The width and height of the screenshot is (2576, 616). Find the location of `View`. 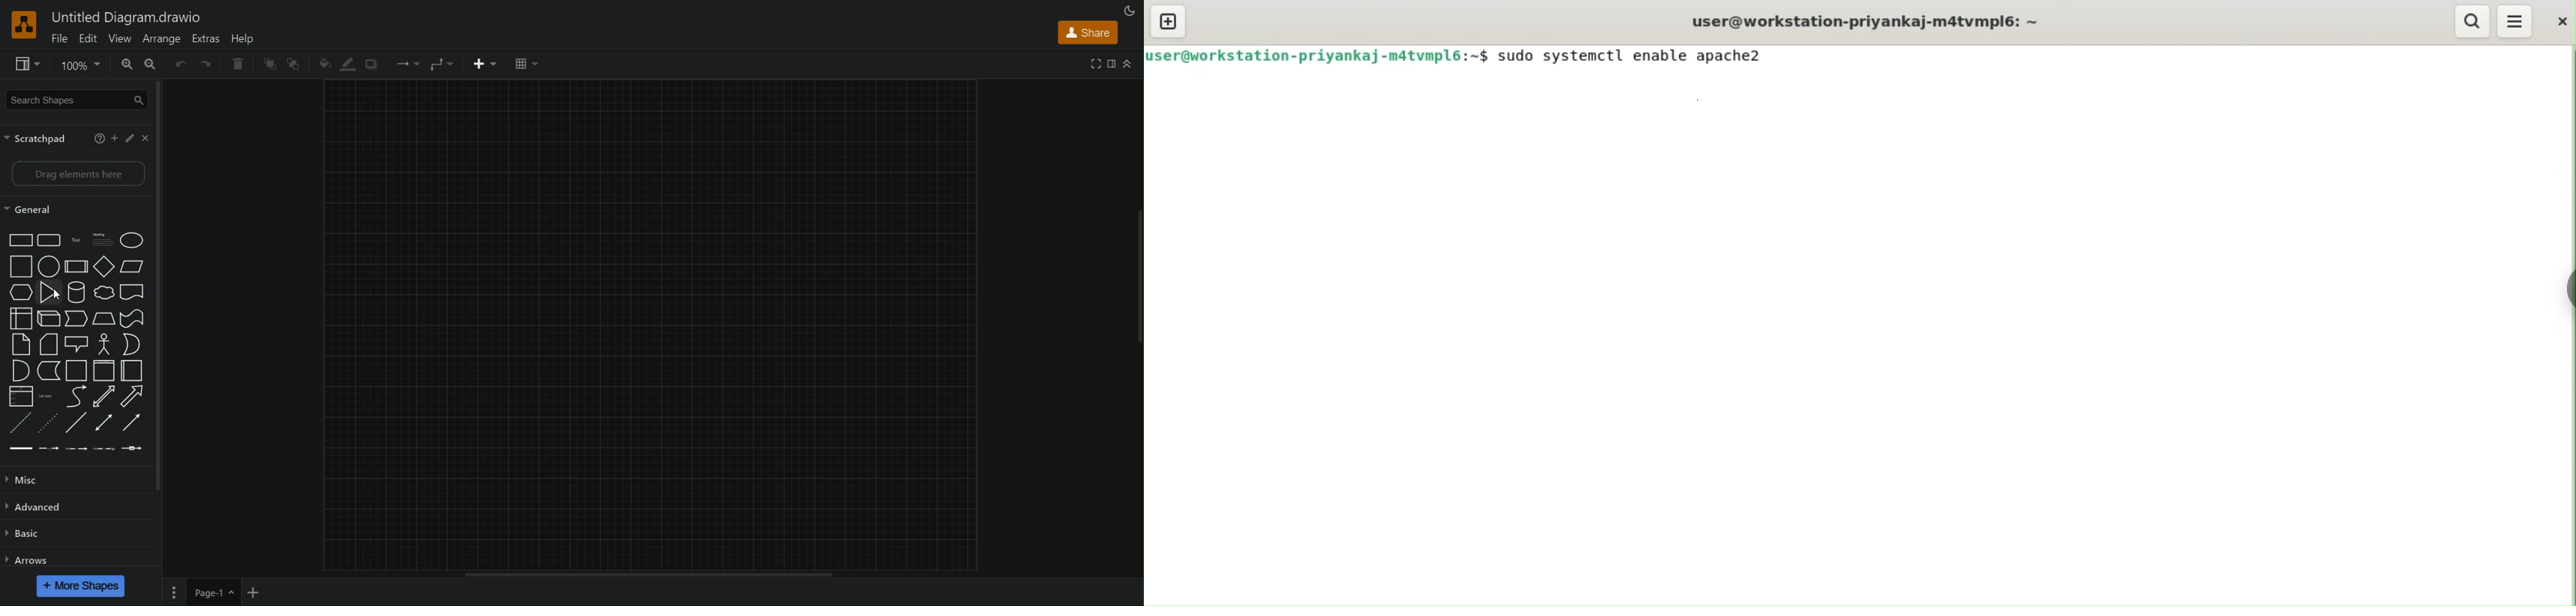

View is located at coordinates (121, 38).